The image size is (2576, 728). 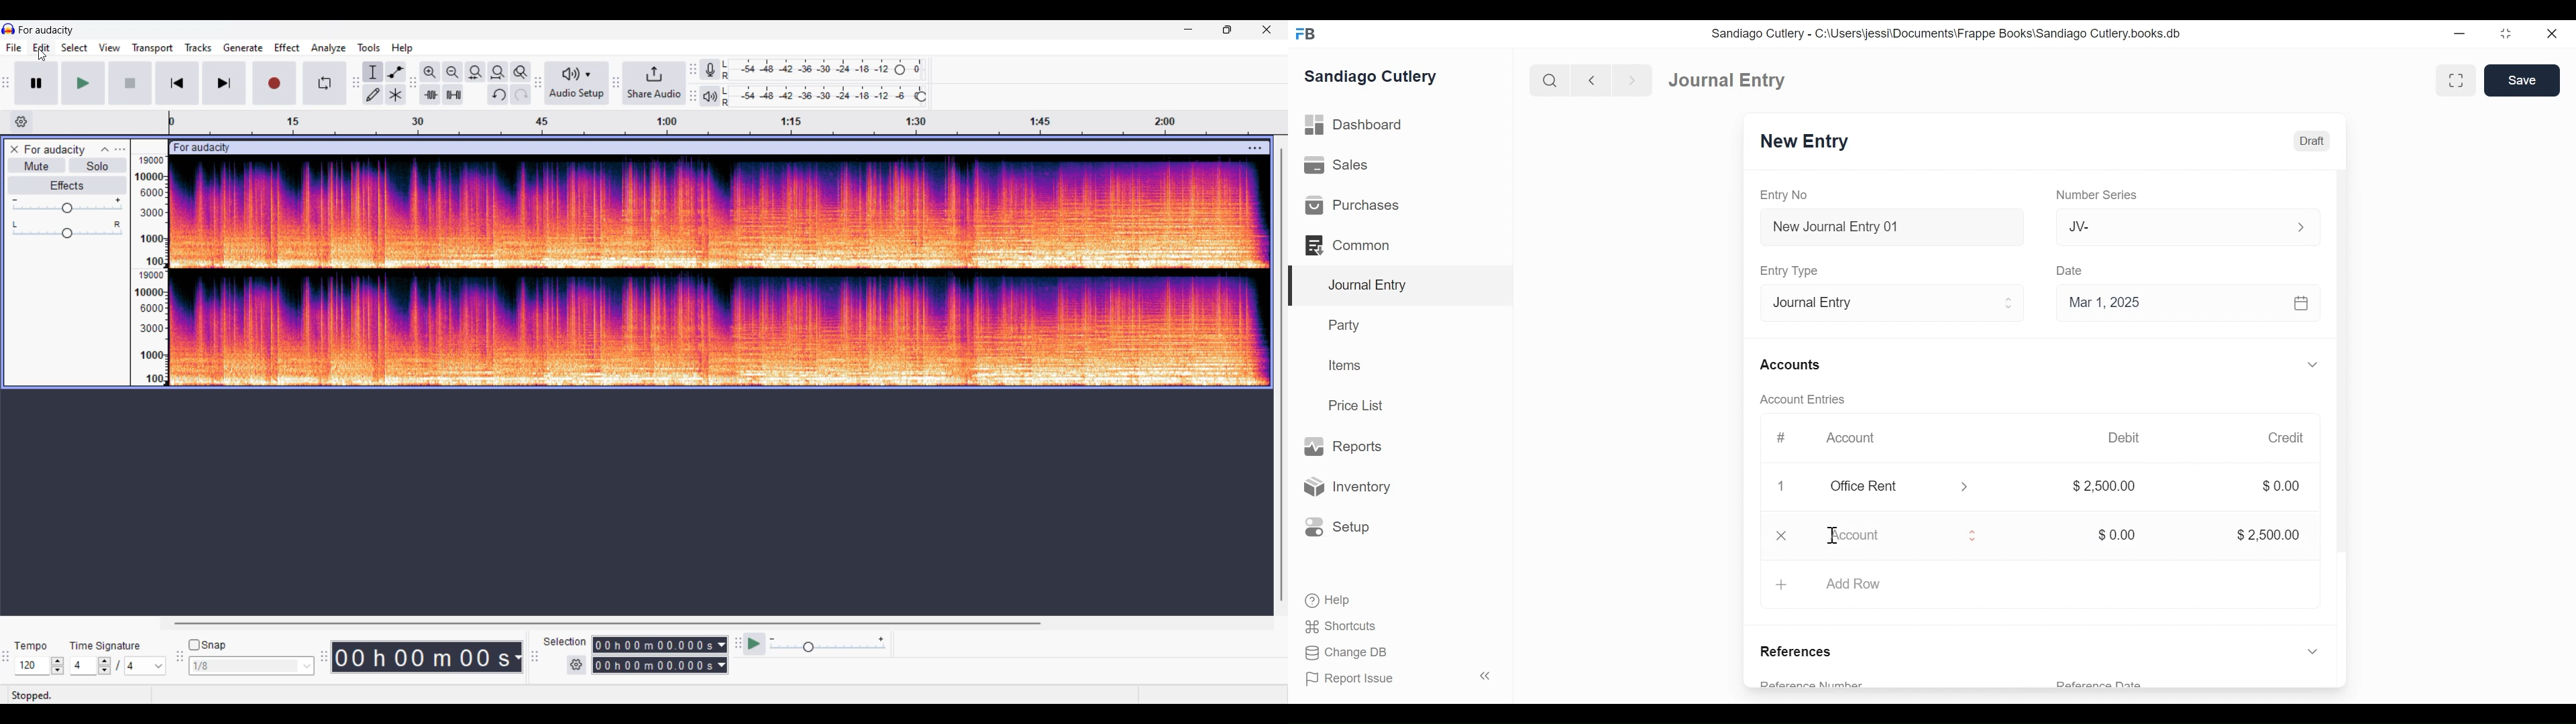 I want to click on minimize, so click(x=2461, y=31).